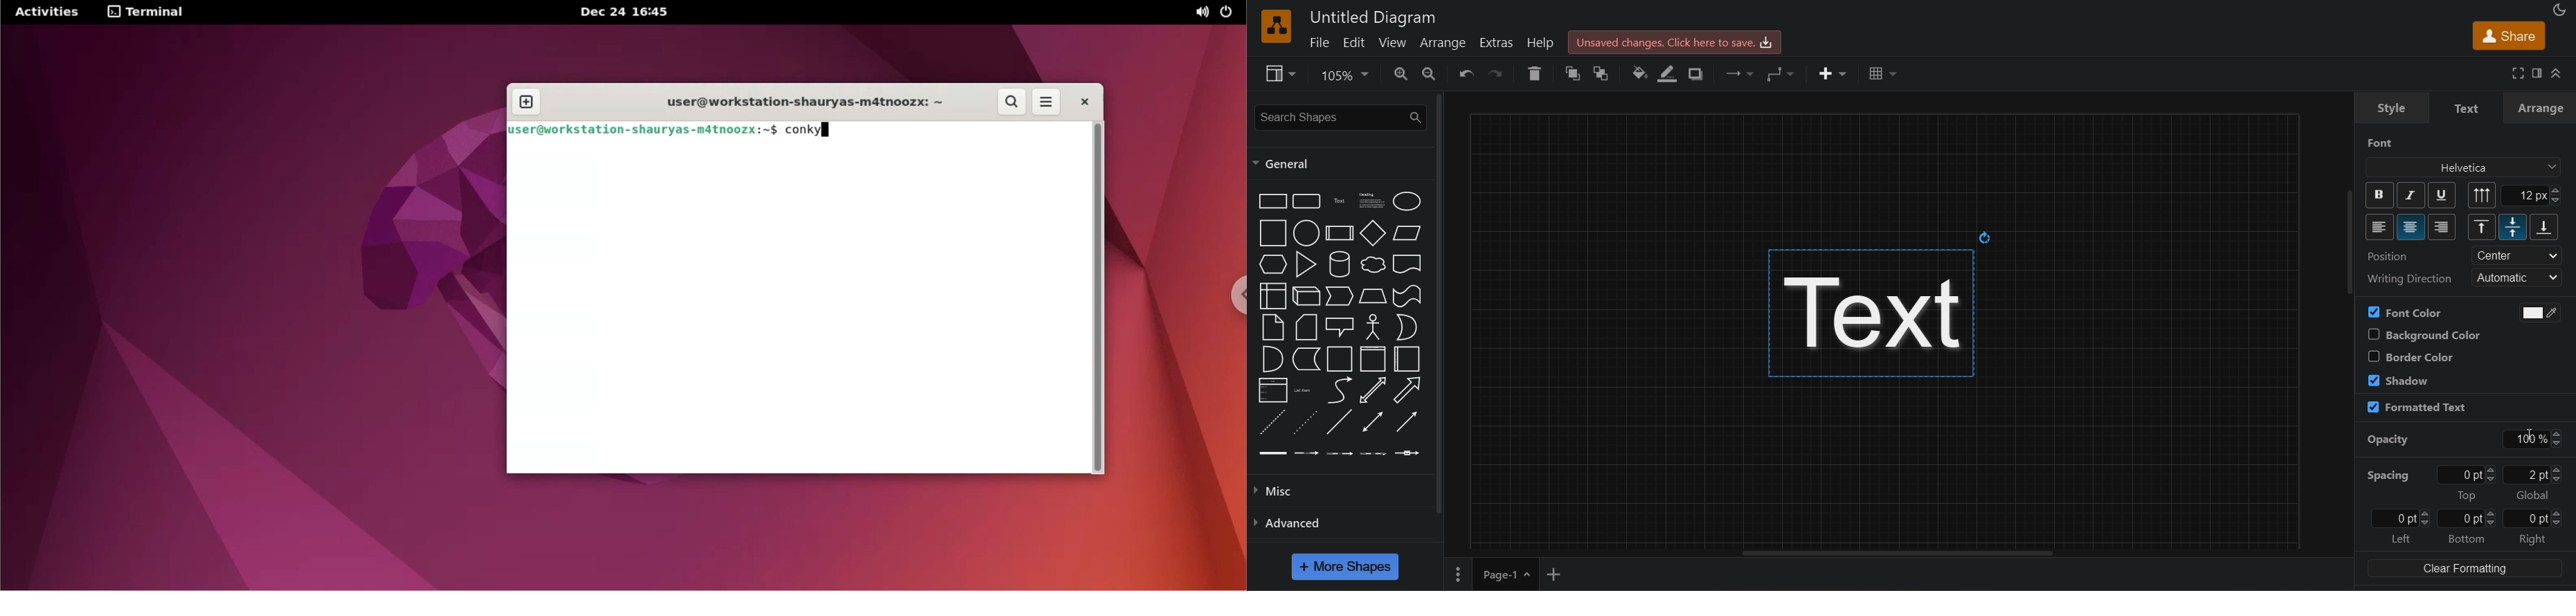 The height and width of the screenshot is (616, 2576). I want to click on t ofront, so click(1605, 72).